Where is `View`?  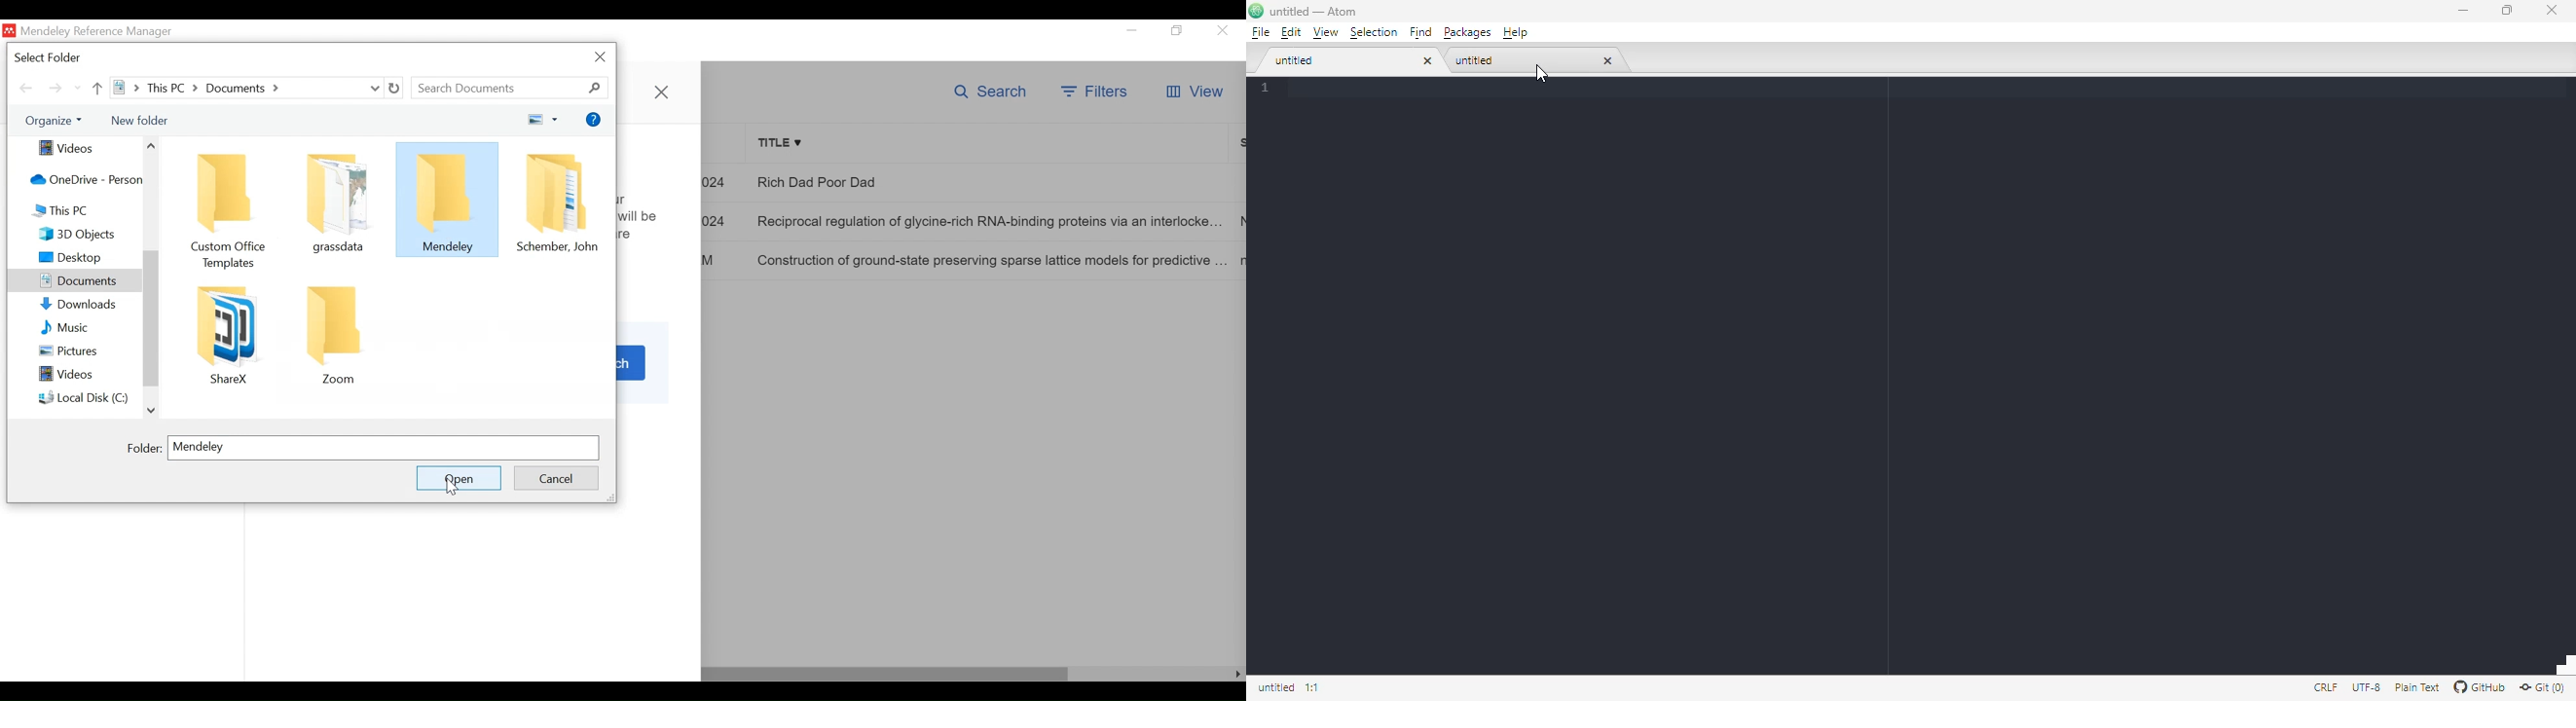 View is located at coordinates (1194, 92).